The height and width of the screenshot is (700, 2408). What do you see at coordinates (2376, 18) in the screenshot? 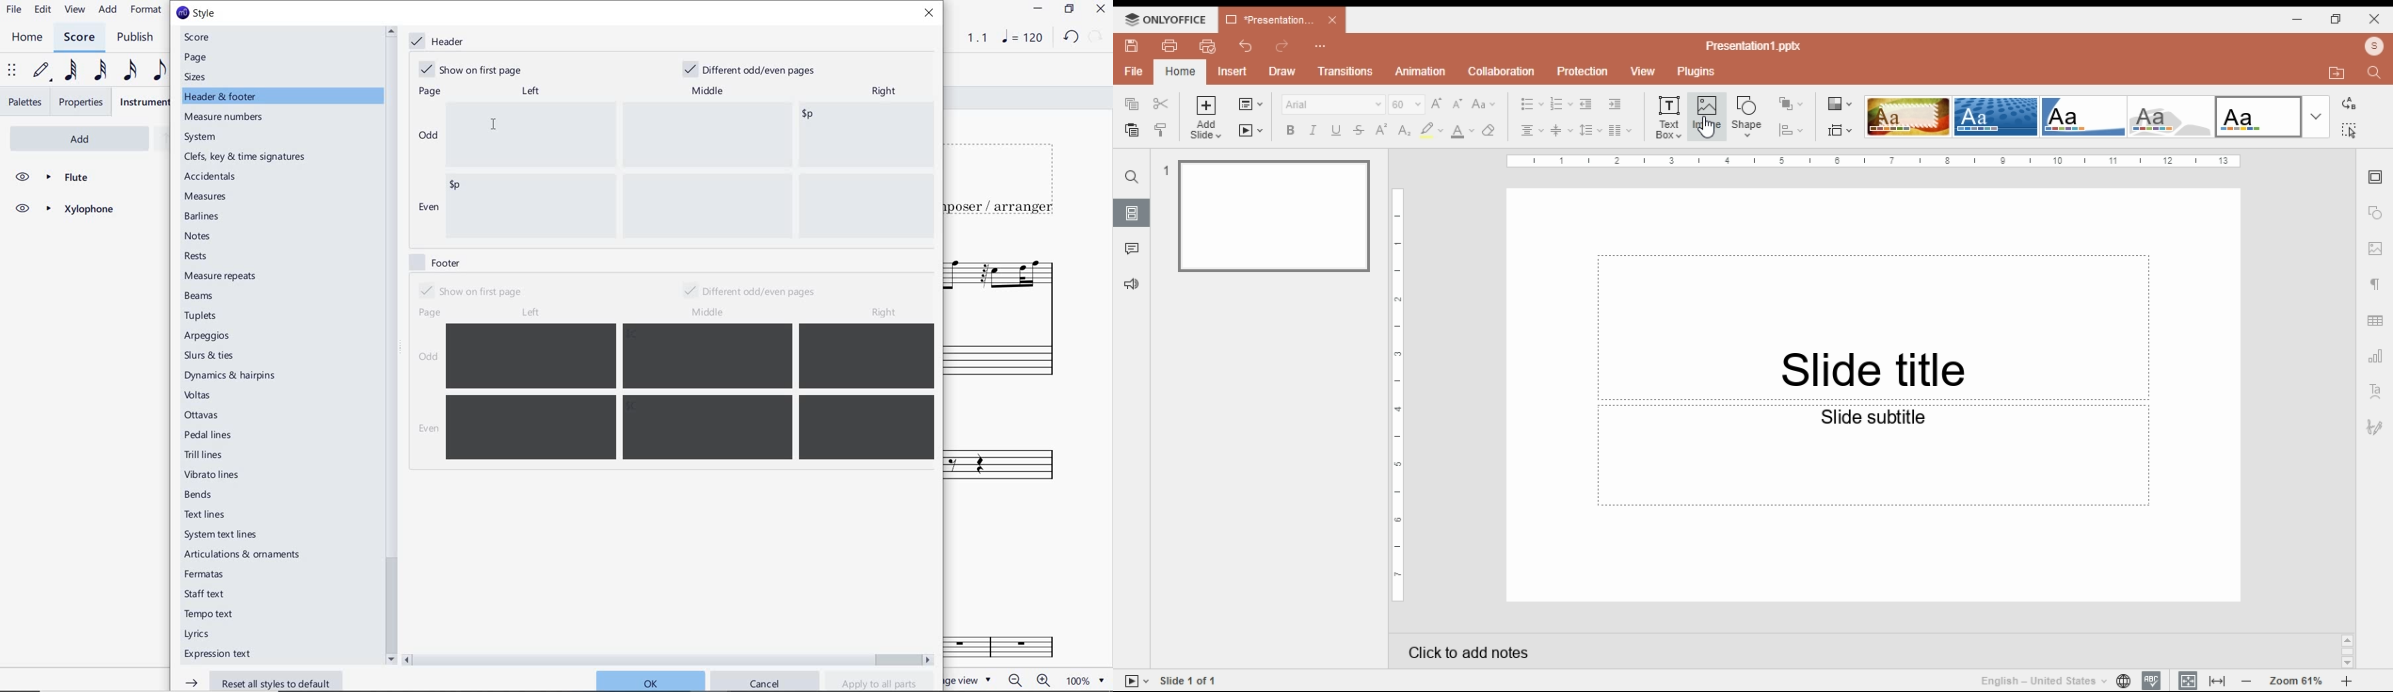
I see `close window` at bounding box center [2376, 18].